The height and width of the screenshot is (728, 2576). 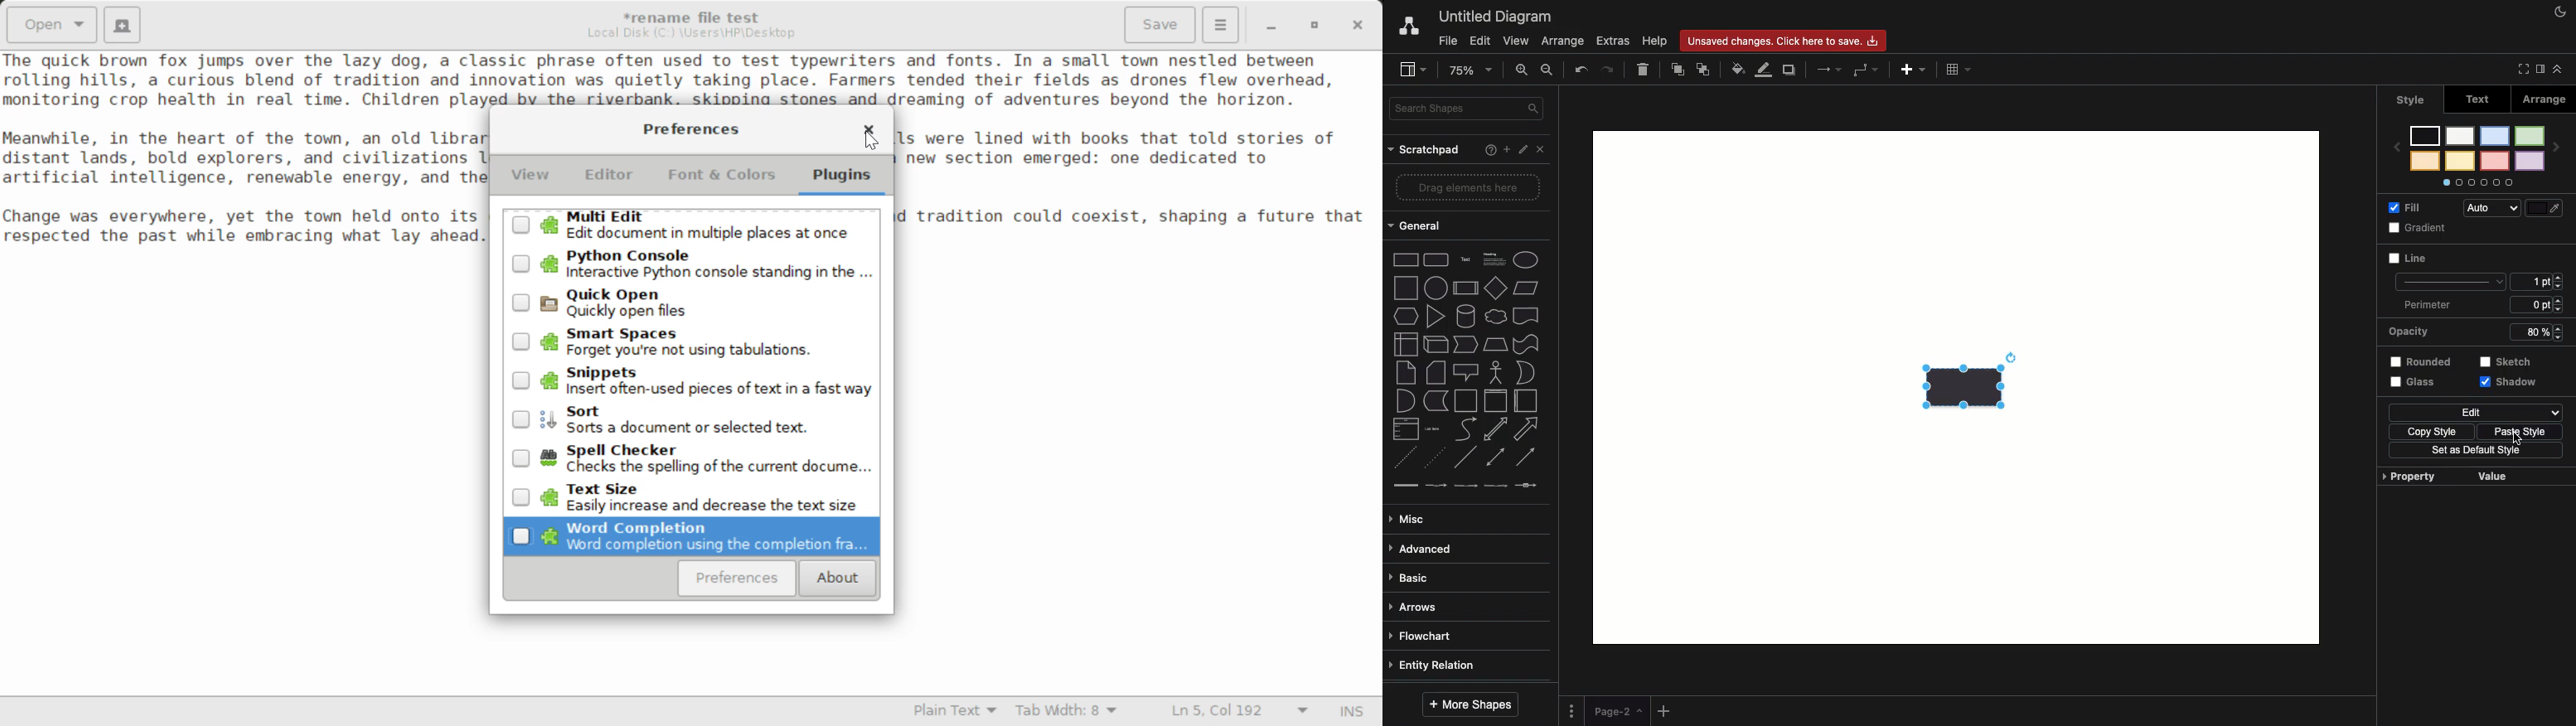 I want to click on Untitled diagram, so click(x=1494, y=17).